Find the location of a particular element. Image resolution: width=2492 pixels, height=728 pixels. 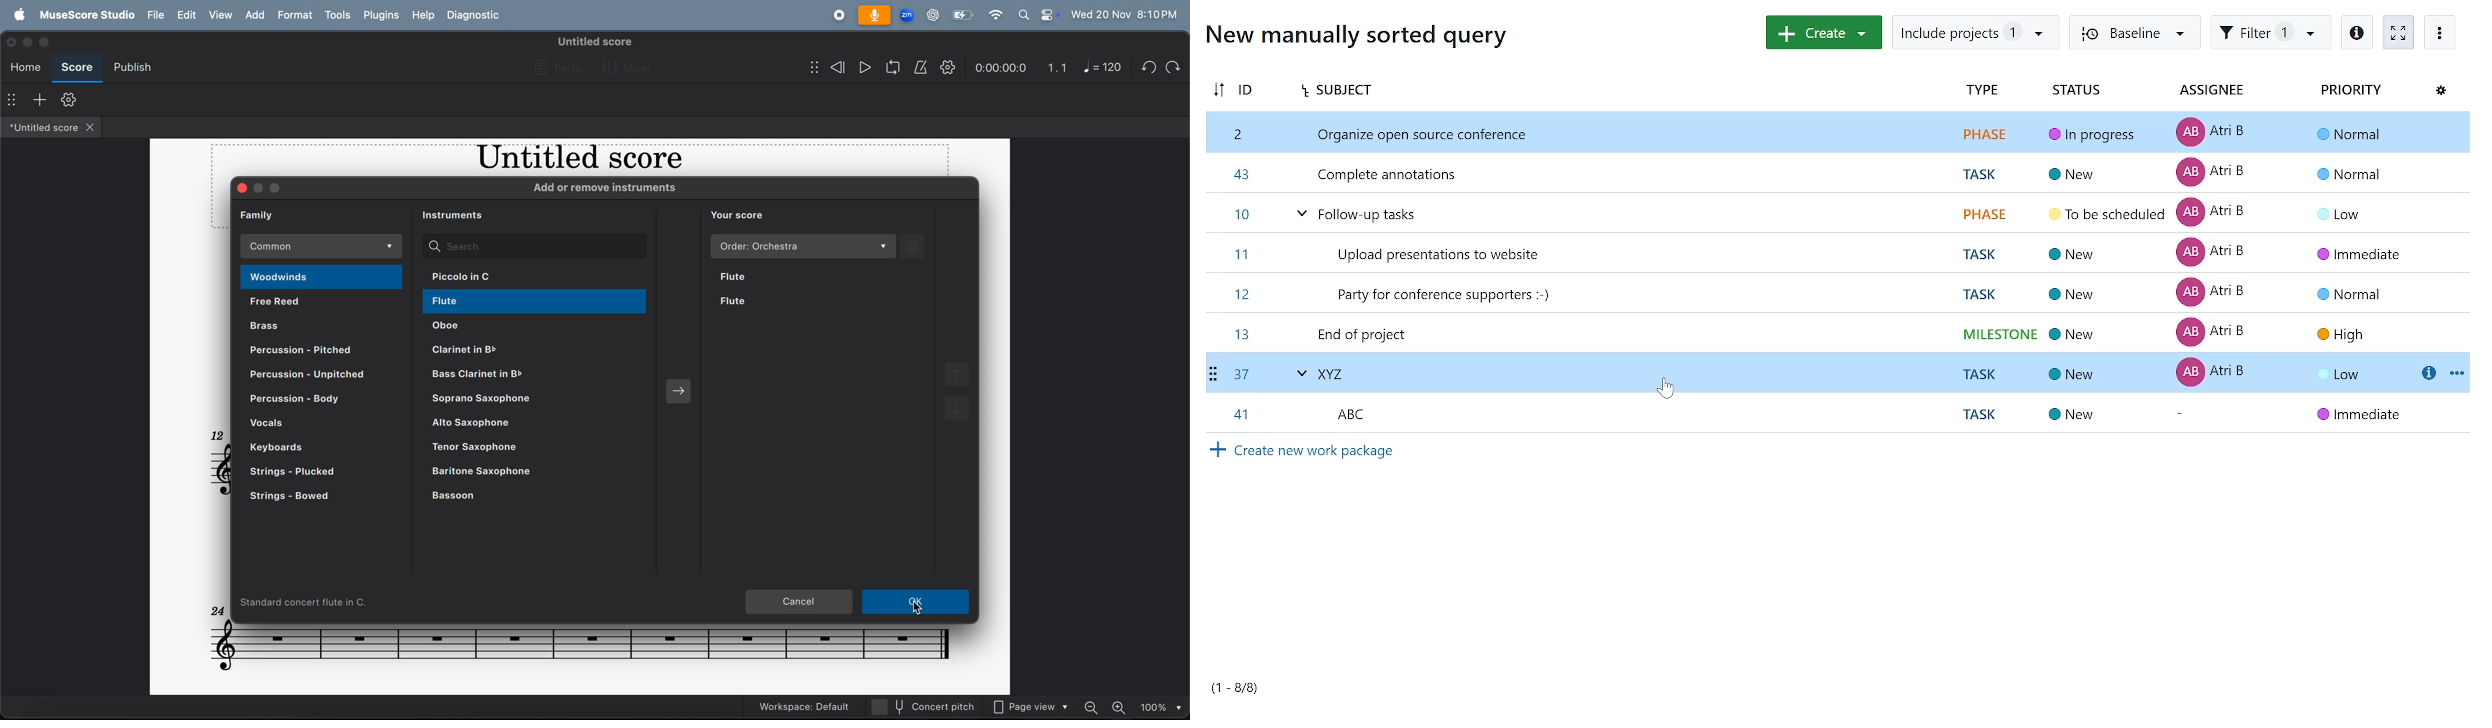

minimize is located at coordinates (31, 43).